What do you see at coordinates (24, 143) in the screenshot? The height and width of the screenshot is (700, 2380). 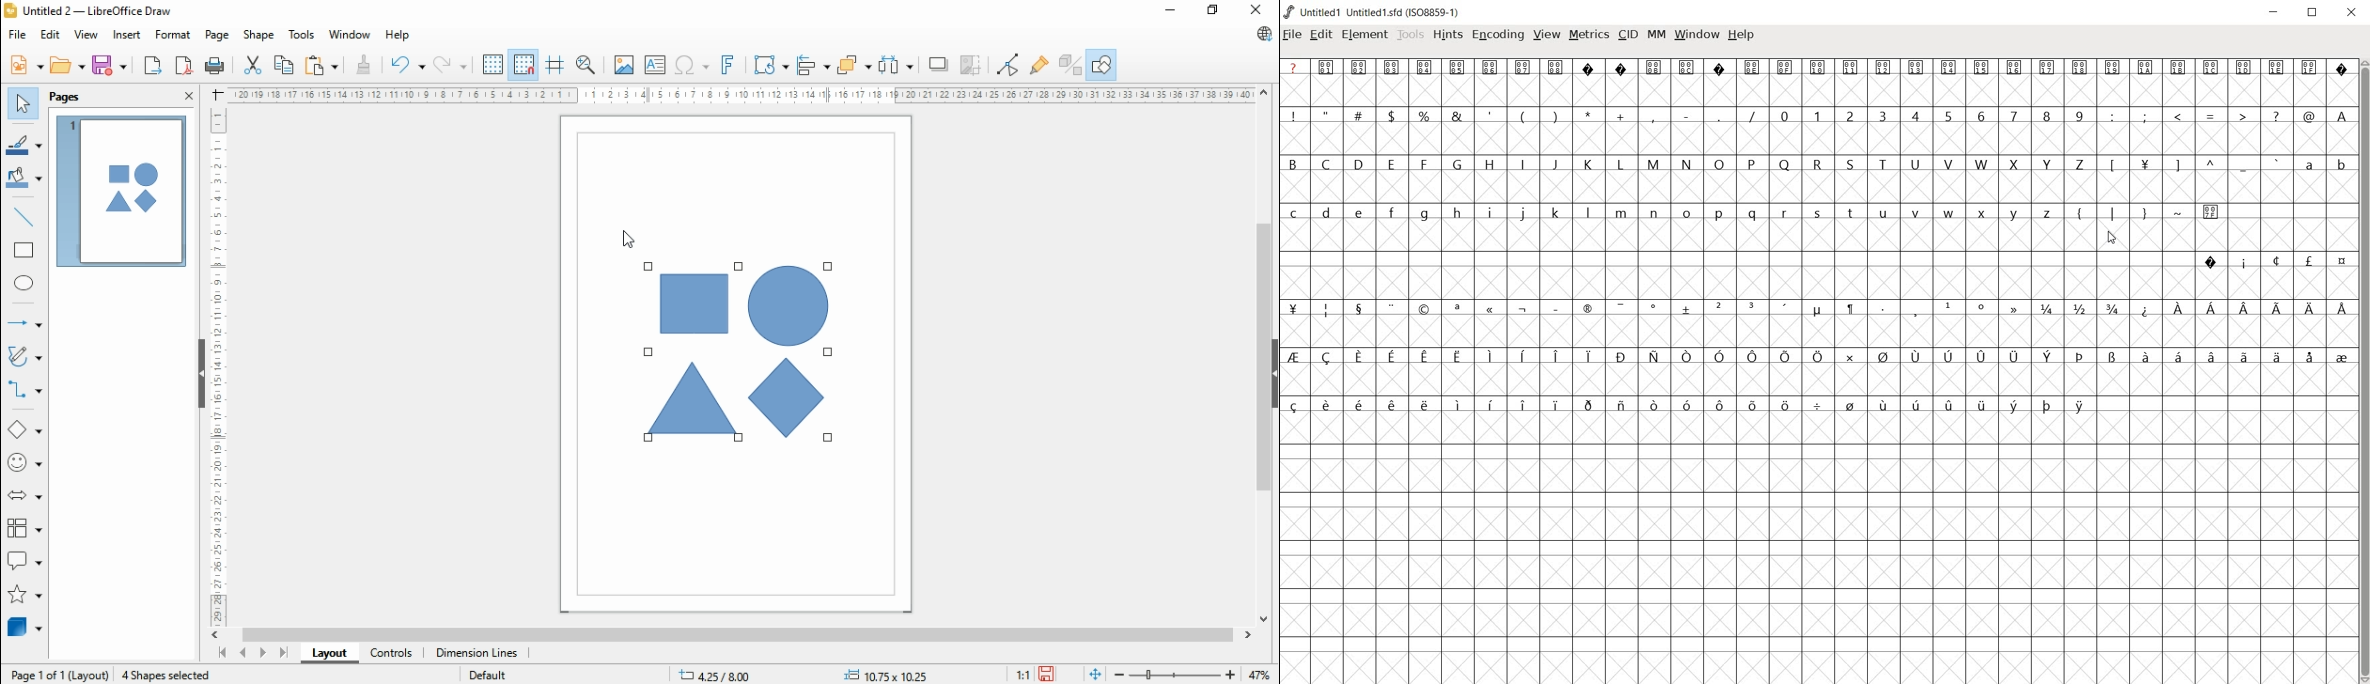 I see `line color` at bounding box center [24, 143].